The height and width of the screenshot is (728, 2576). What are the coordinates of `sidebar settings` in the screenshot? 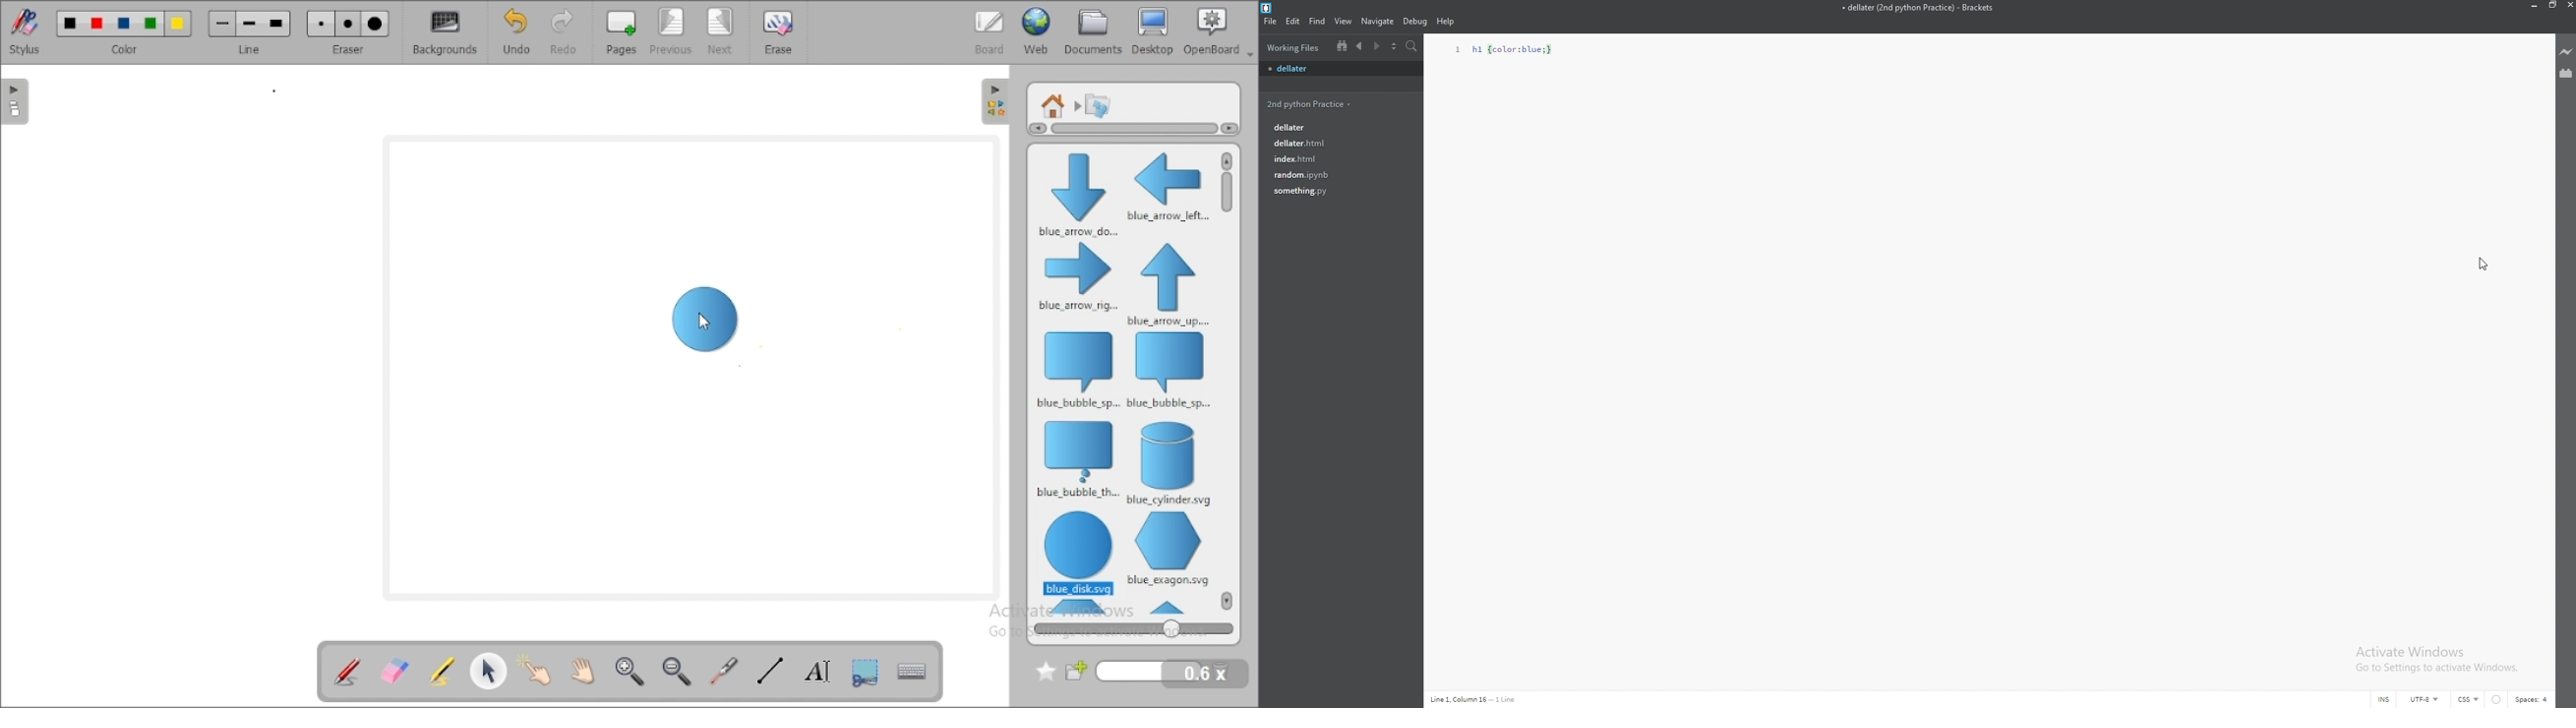 It's located at (995, 102).